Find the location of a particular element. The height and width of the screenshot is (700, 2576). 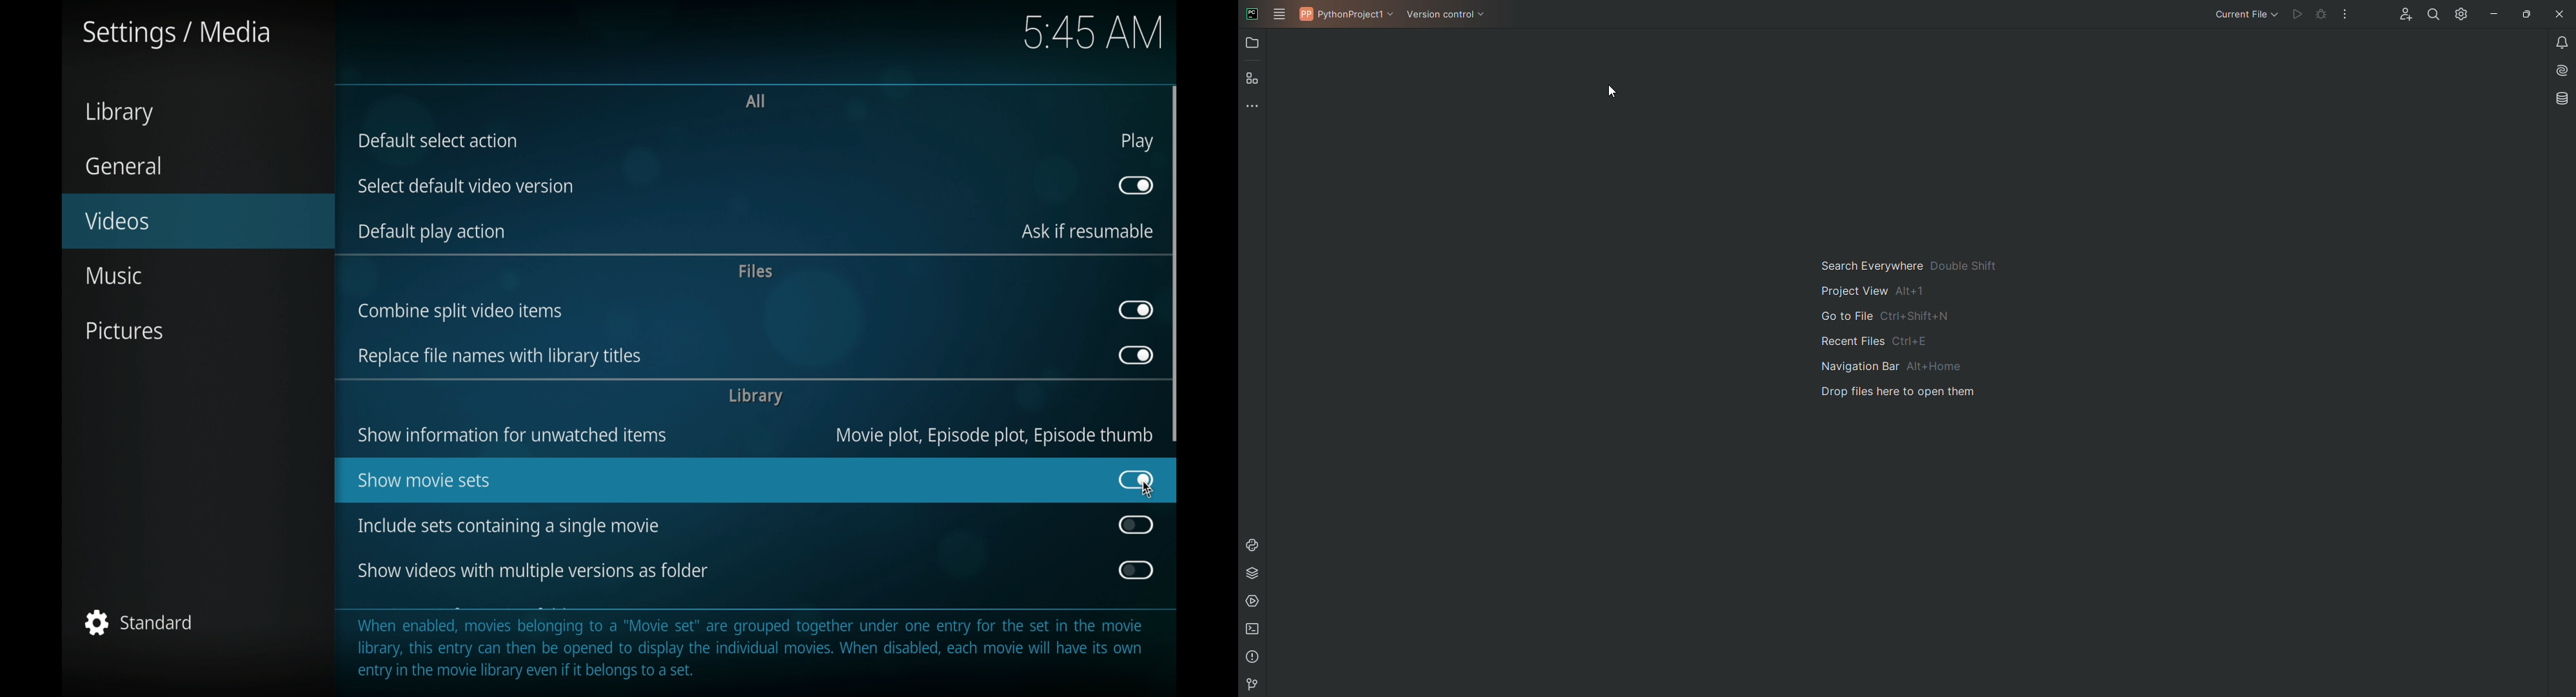

pictures is located at coordinates (126, 332).